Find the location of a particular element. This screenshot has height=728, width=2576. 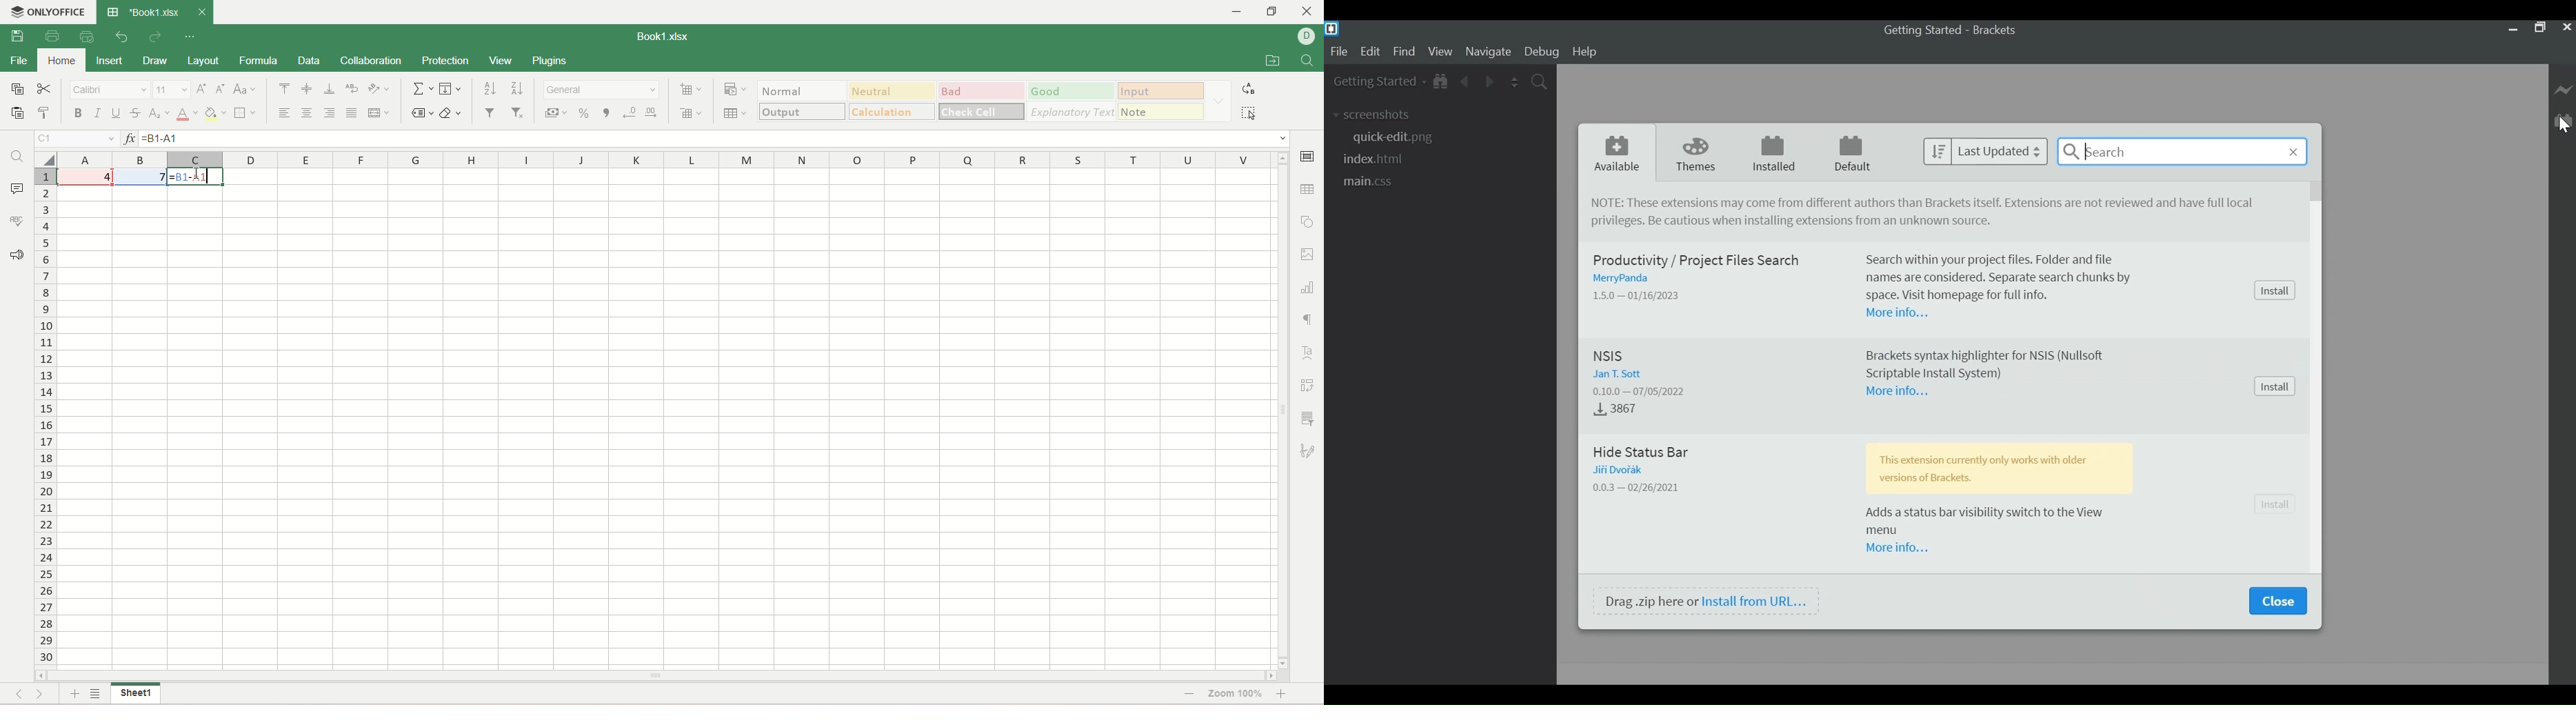

username is located at coordinates (1307, 38).